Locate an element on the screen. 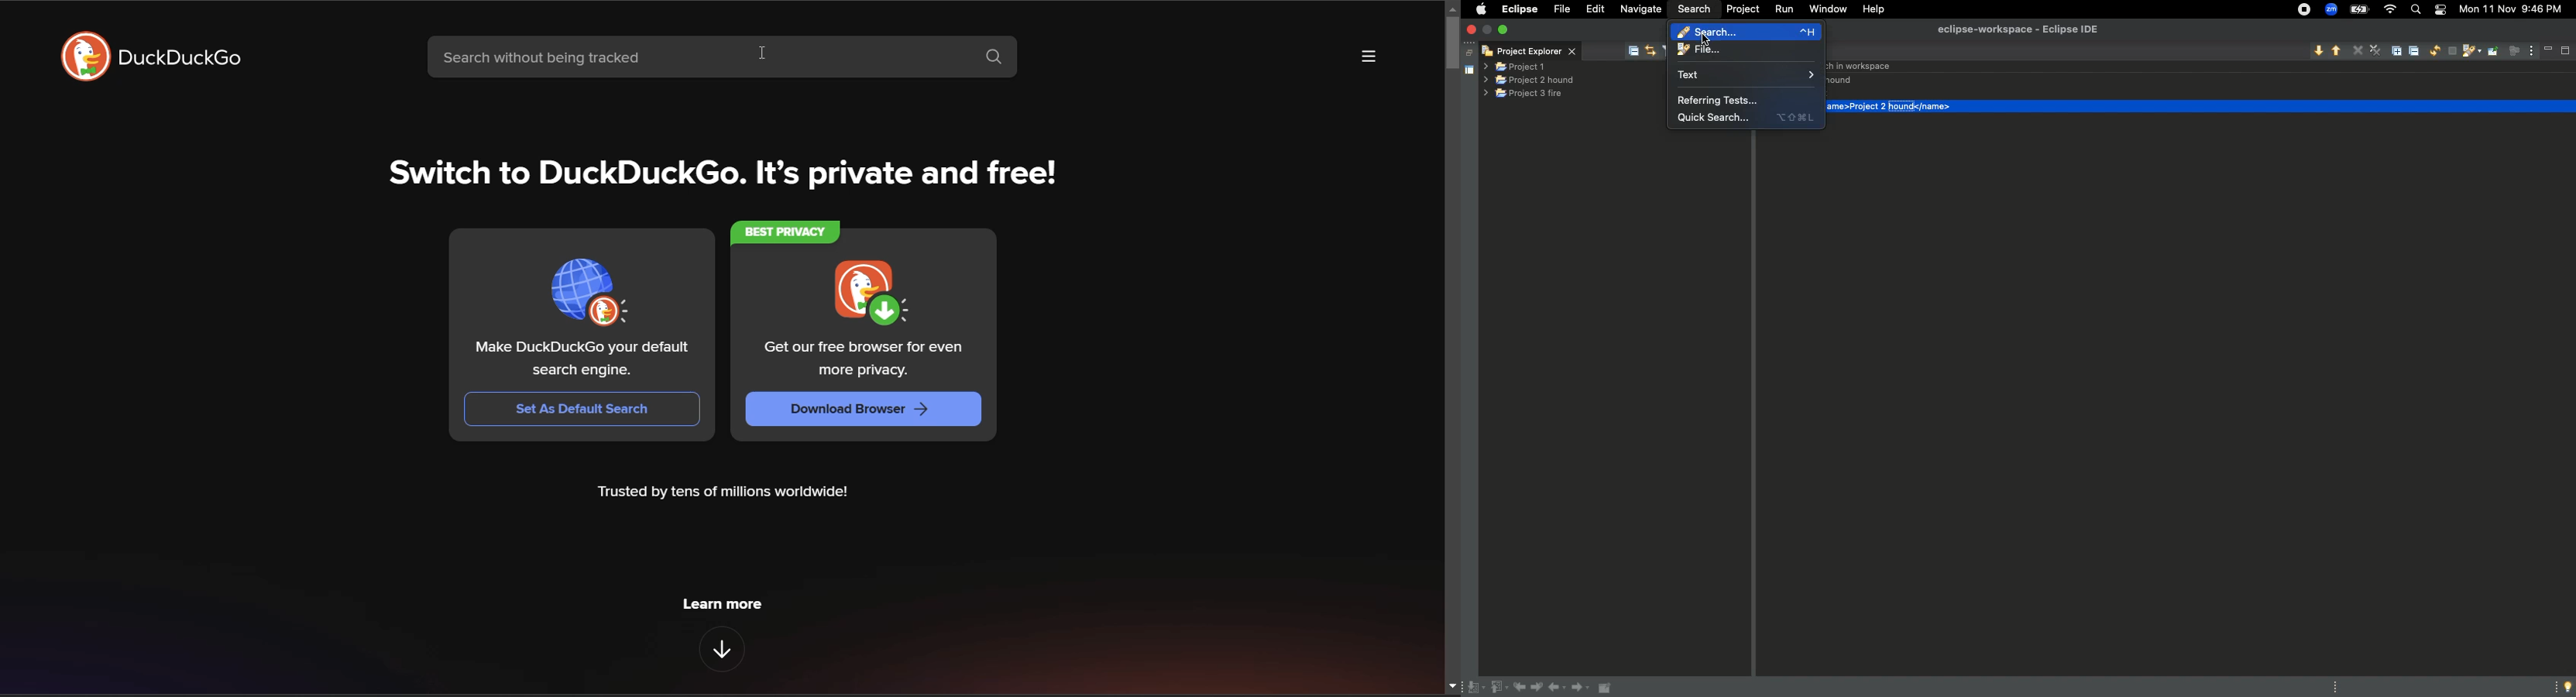 The height and width of the screenshot is (700, 2576). Set As Default Search is located at coordinates (581, 409).